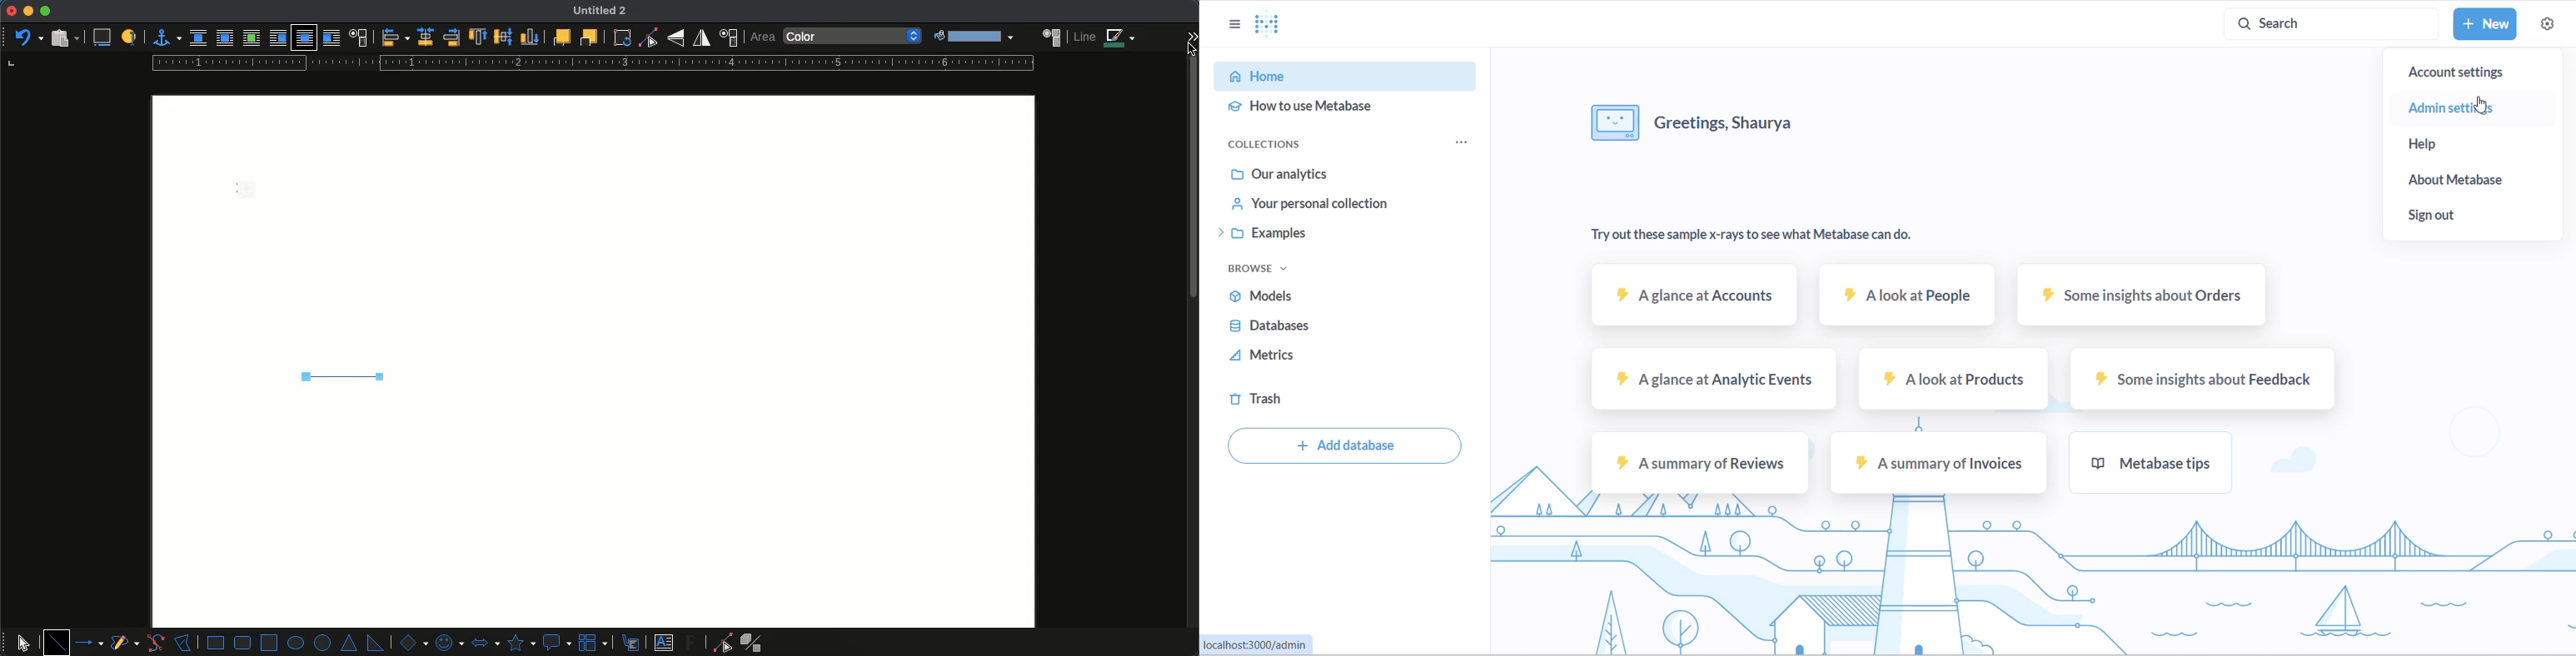 This screenshot has height=672, width=2576. Describe the element at coordinates (324, 644) in the screenshot. I see `circle` at that location.